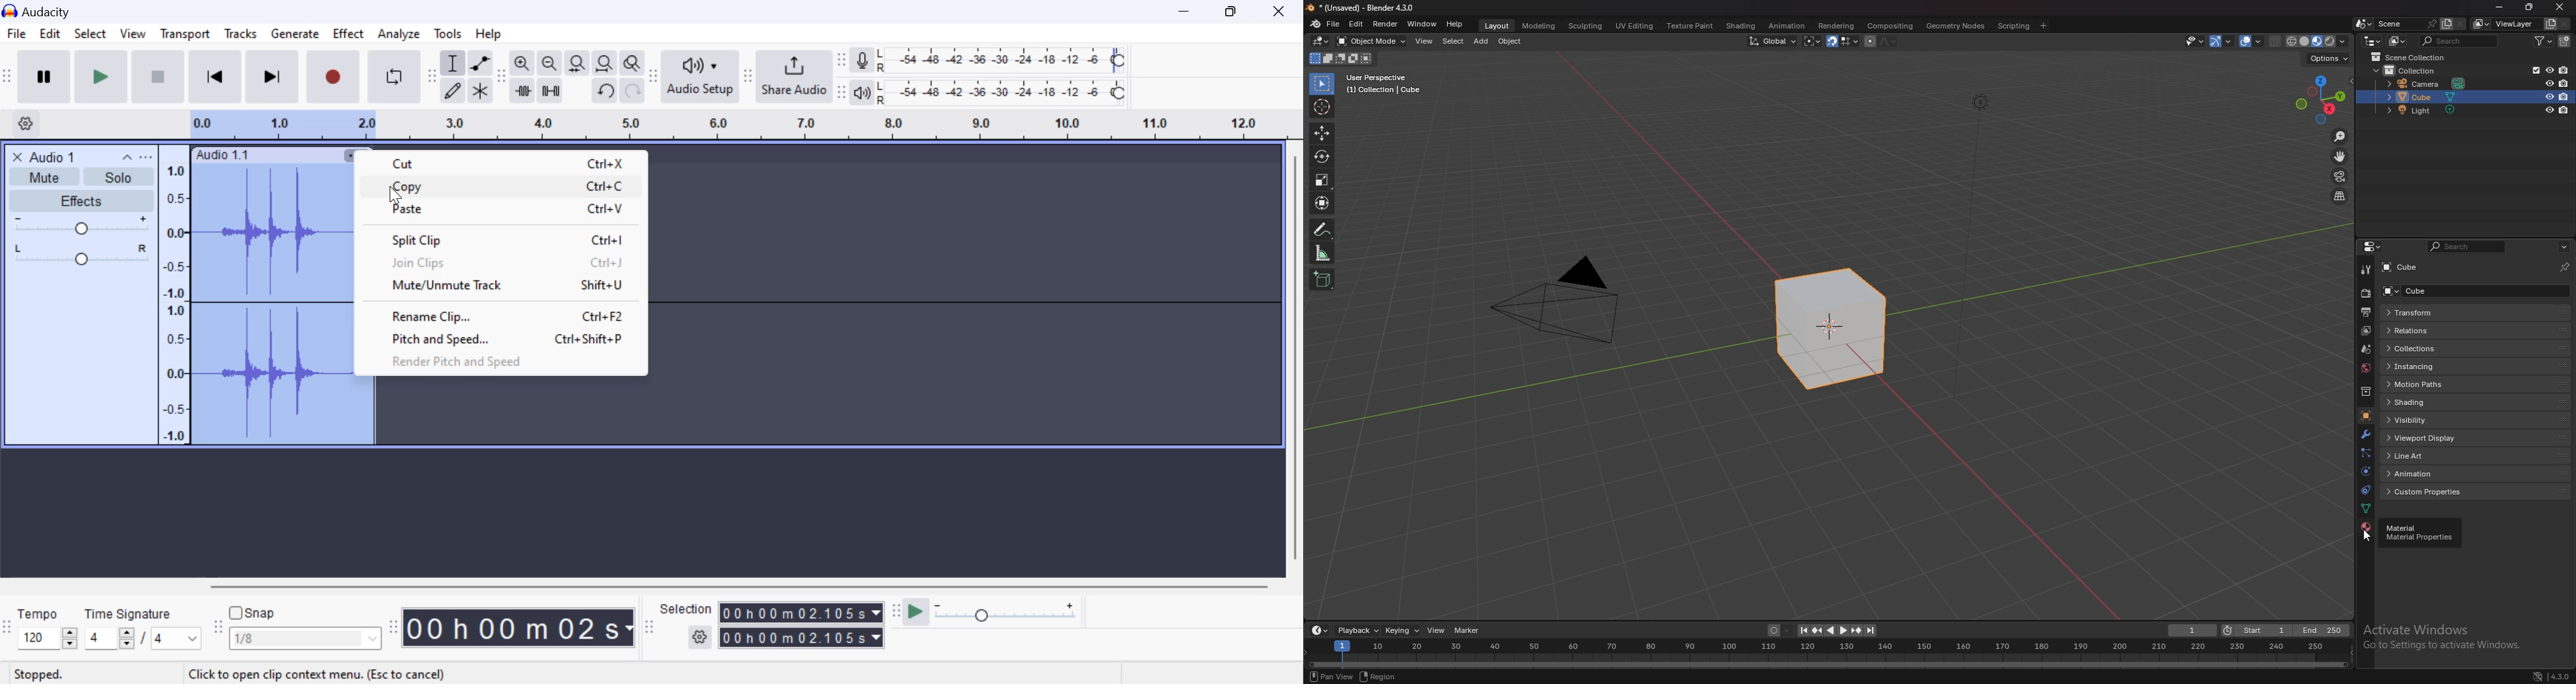  I want to click on delete scene, so click(2461, 25).